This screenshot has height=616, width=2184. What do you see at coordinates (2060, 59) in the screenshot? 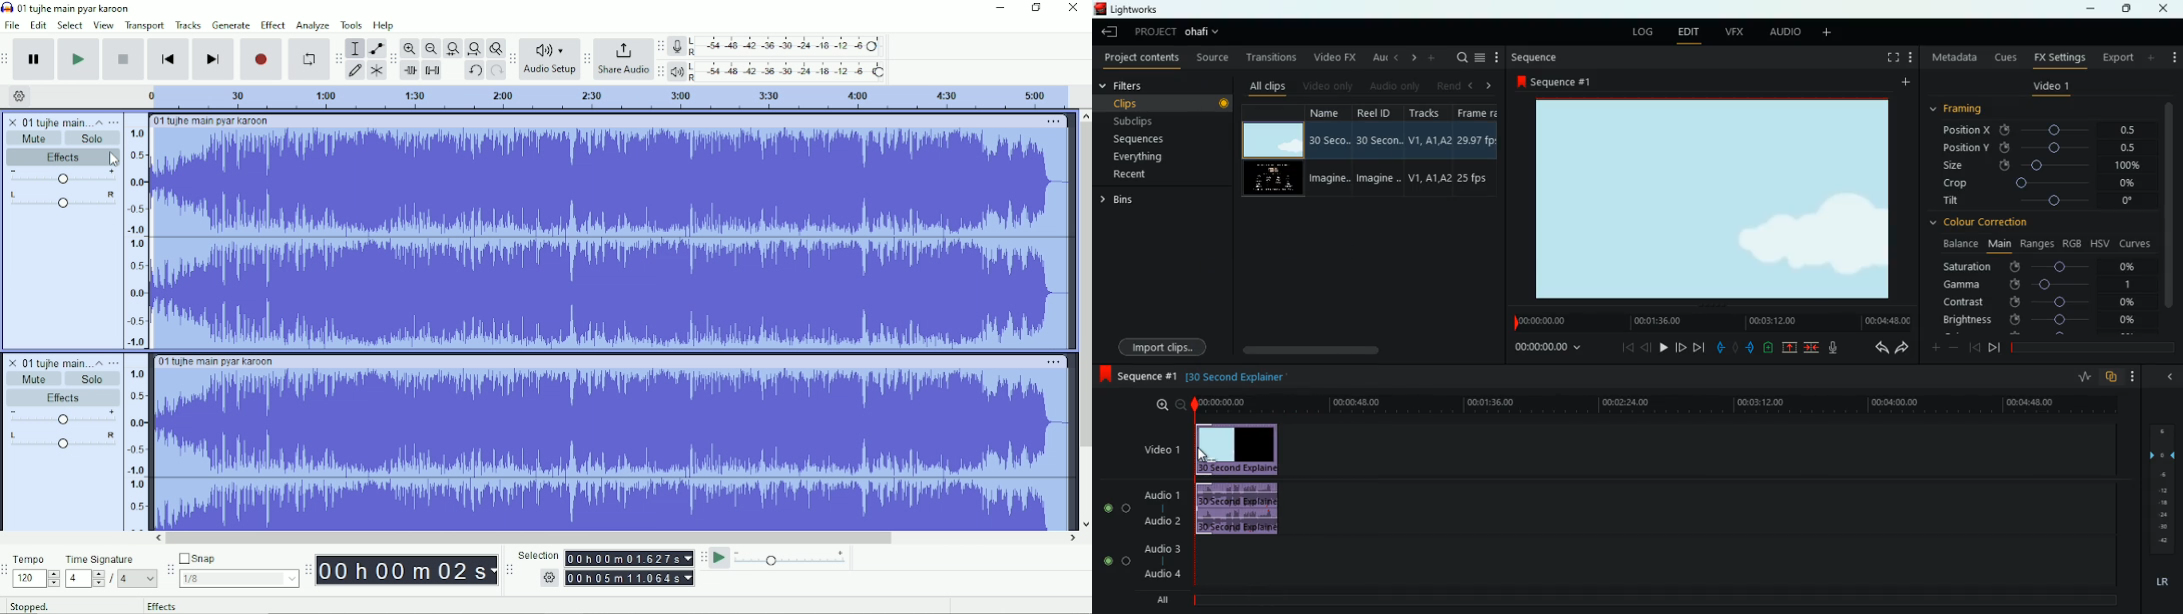
I see `fx settings` at bounding box center [2060, 59].